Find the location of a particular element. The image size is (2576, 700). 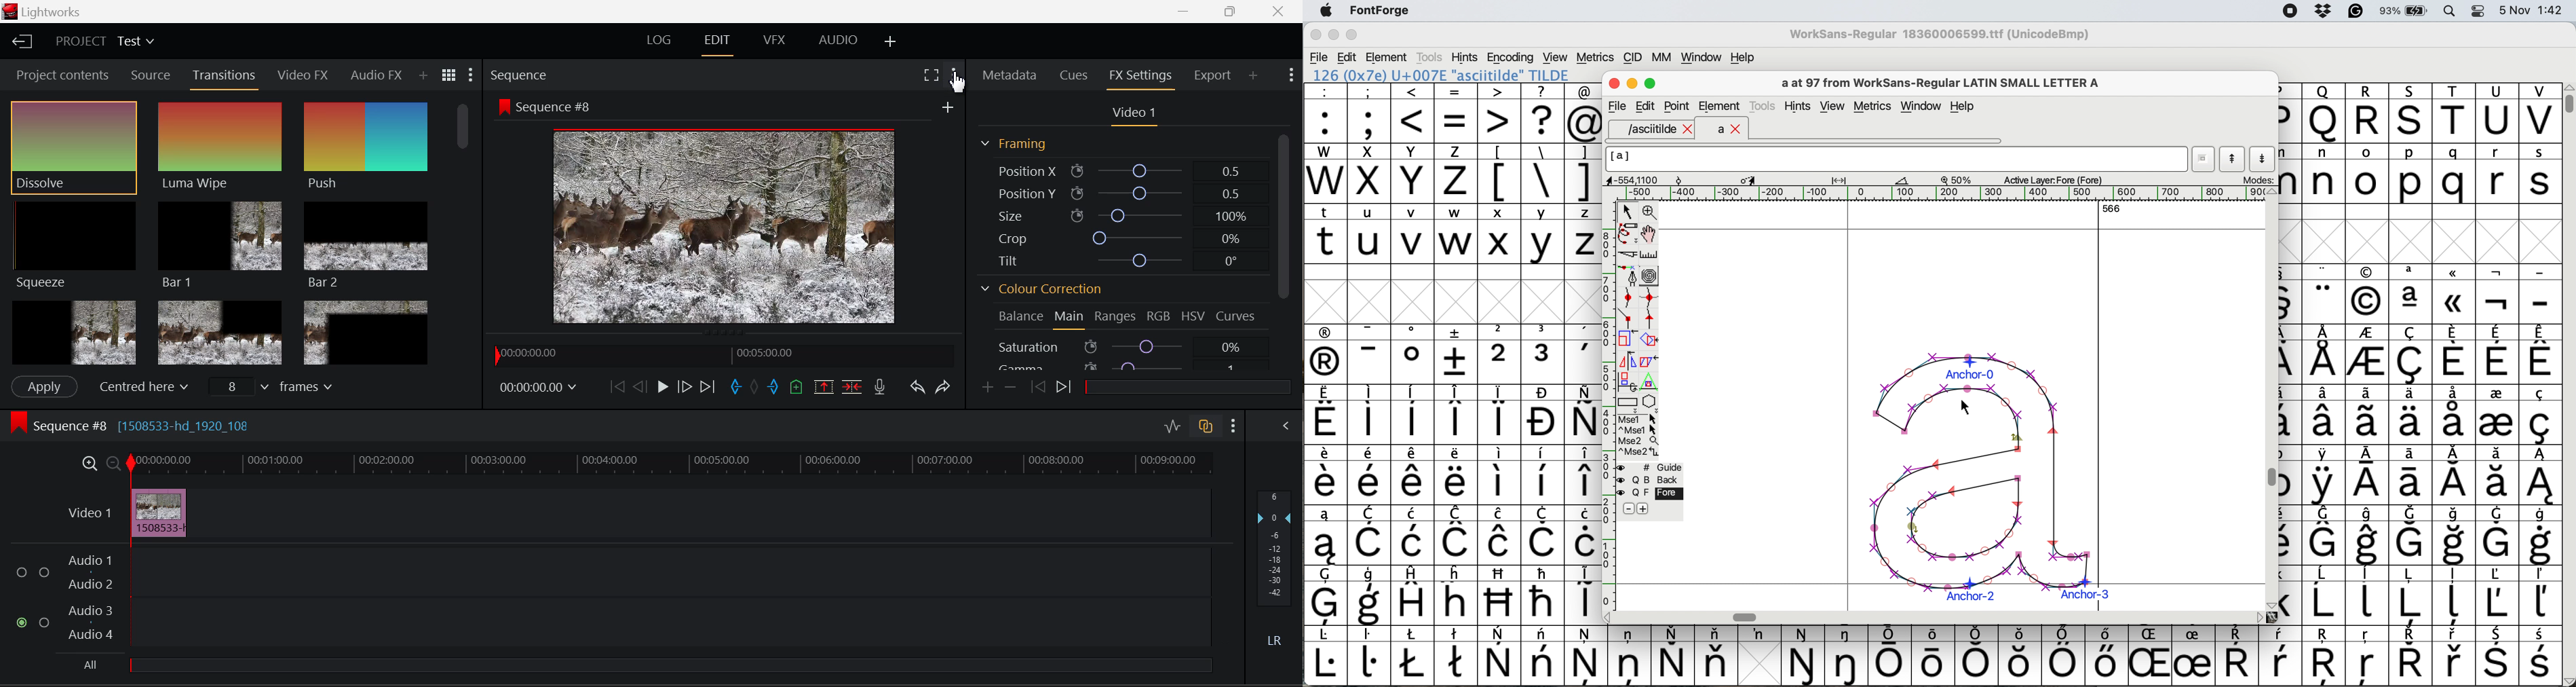

symbol is located at coordinates (2064, 656).